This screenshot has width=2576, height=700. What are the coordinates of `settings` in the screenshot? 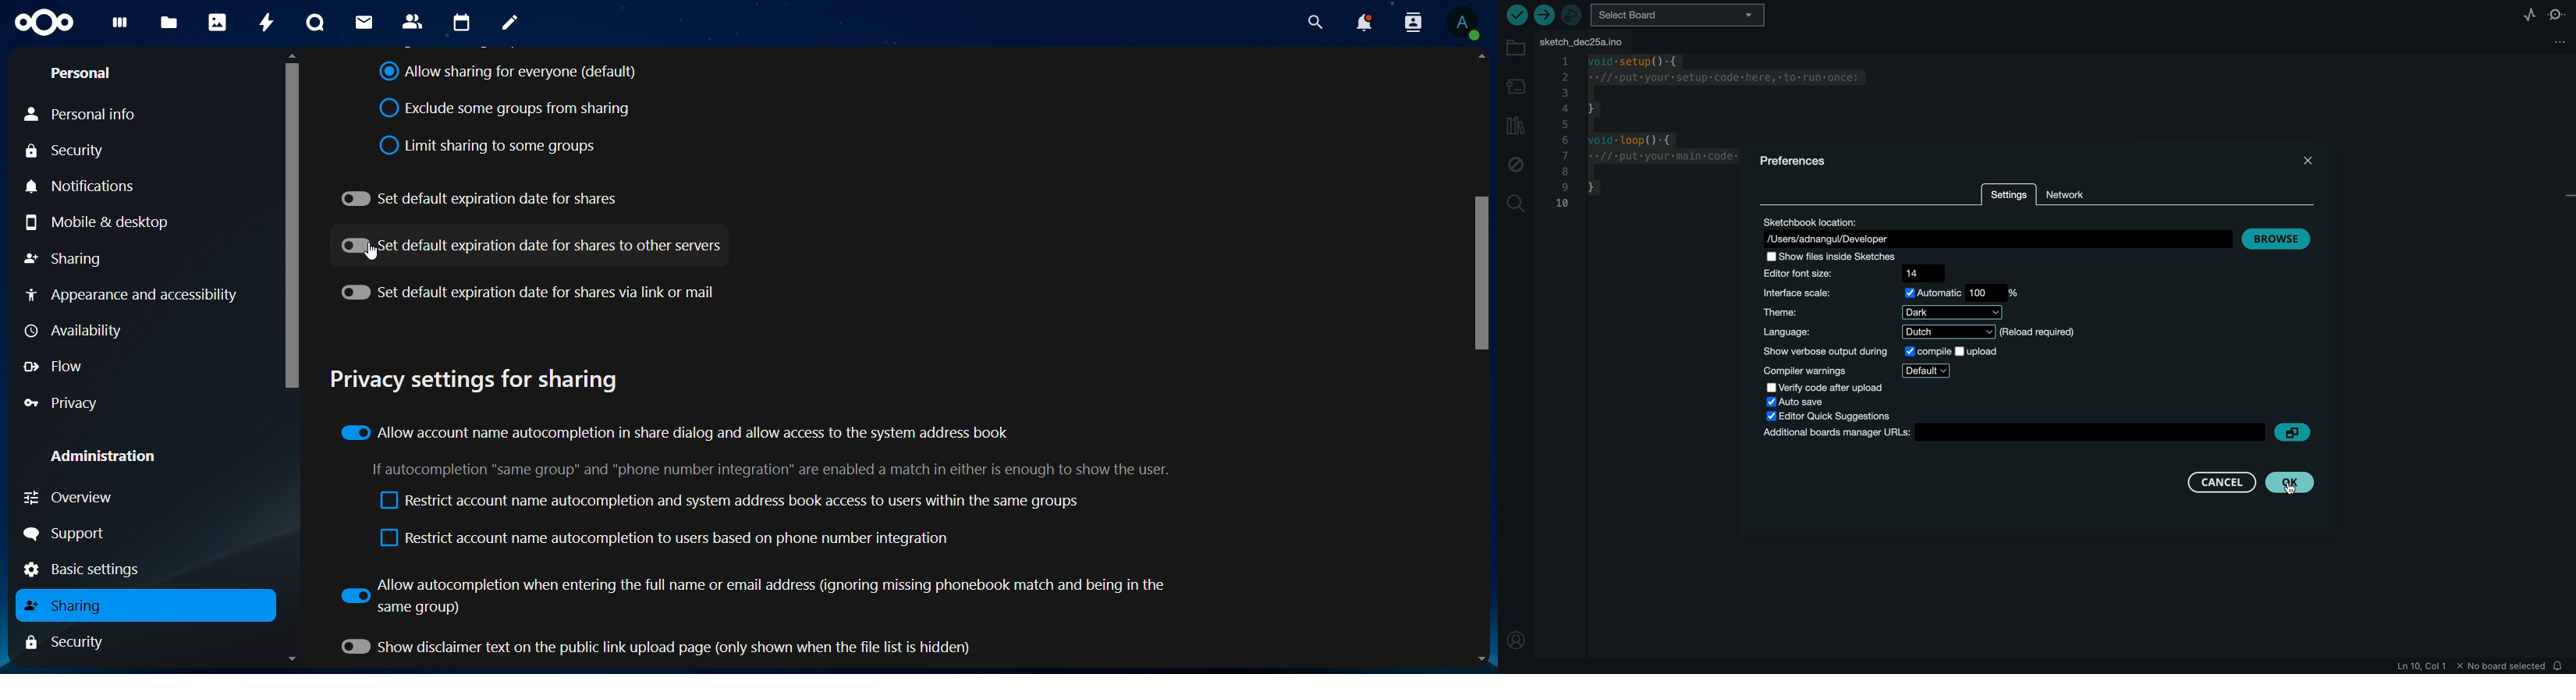 It's located at (2008, 197).